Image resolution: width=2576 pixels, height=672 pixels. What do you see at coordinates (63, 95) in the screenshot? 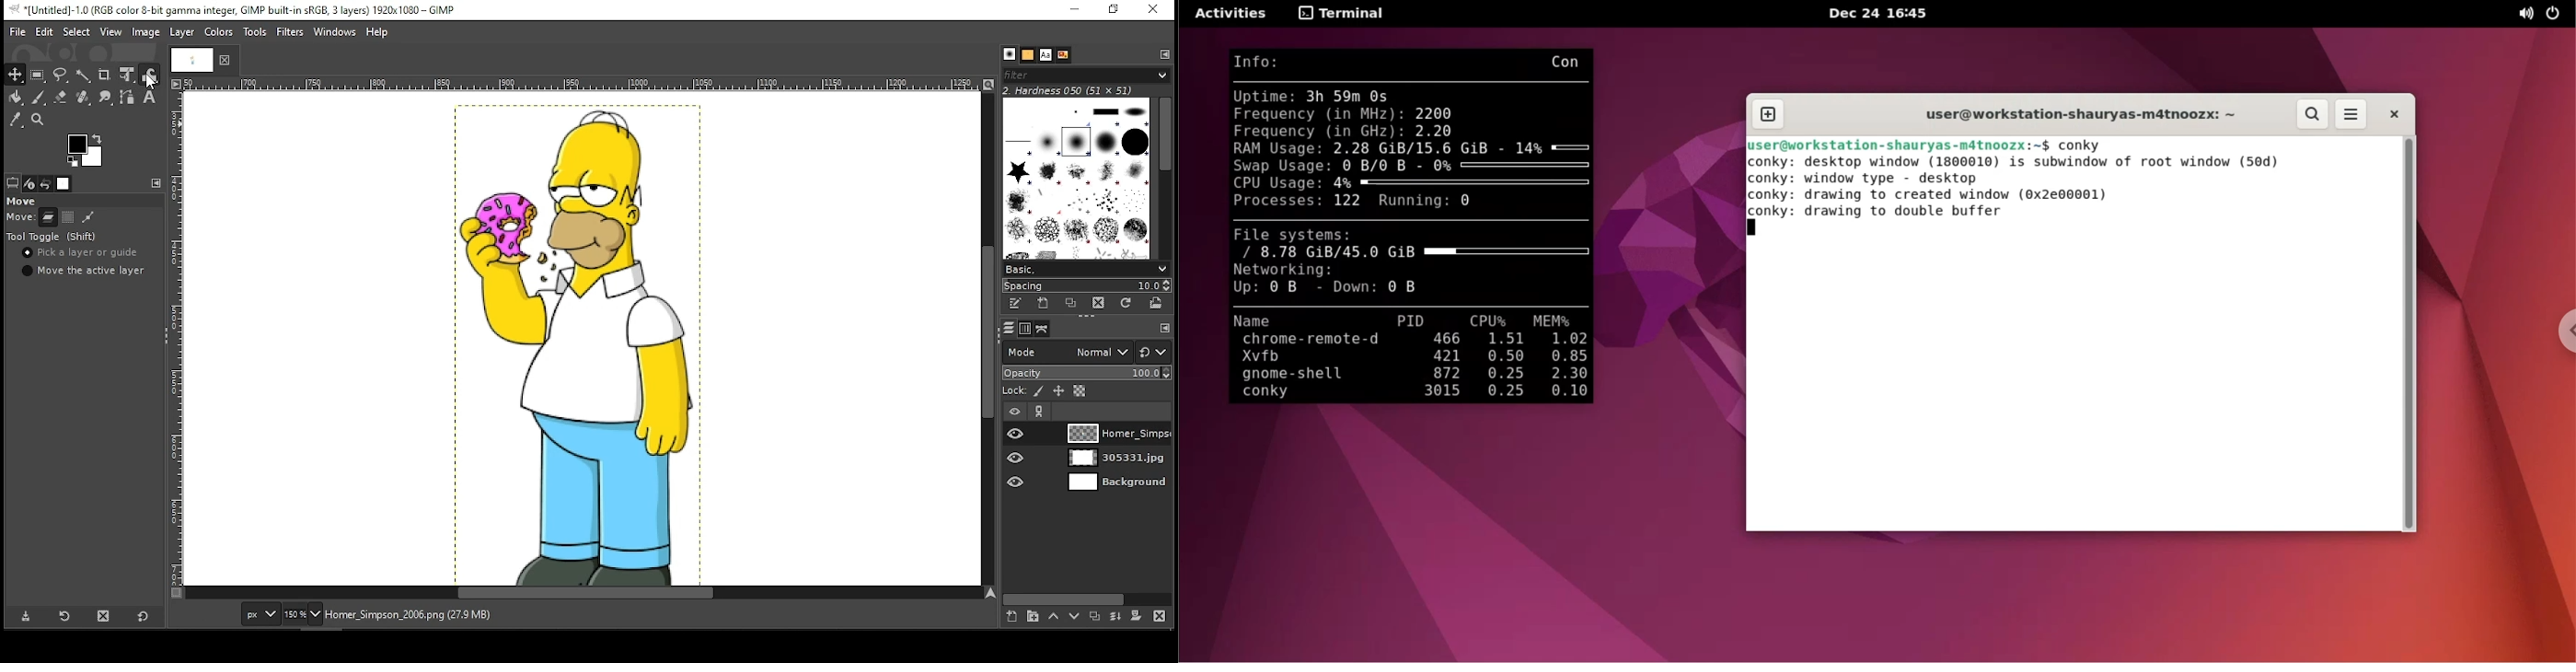
I see `erase tool` at bounding box center [63, 95].